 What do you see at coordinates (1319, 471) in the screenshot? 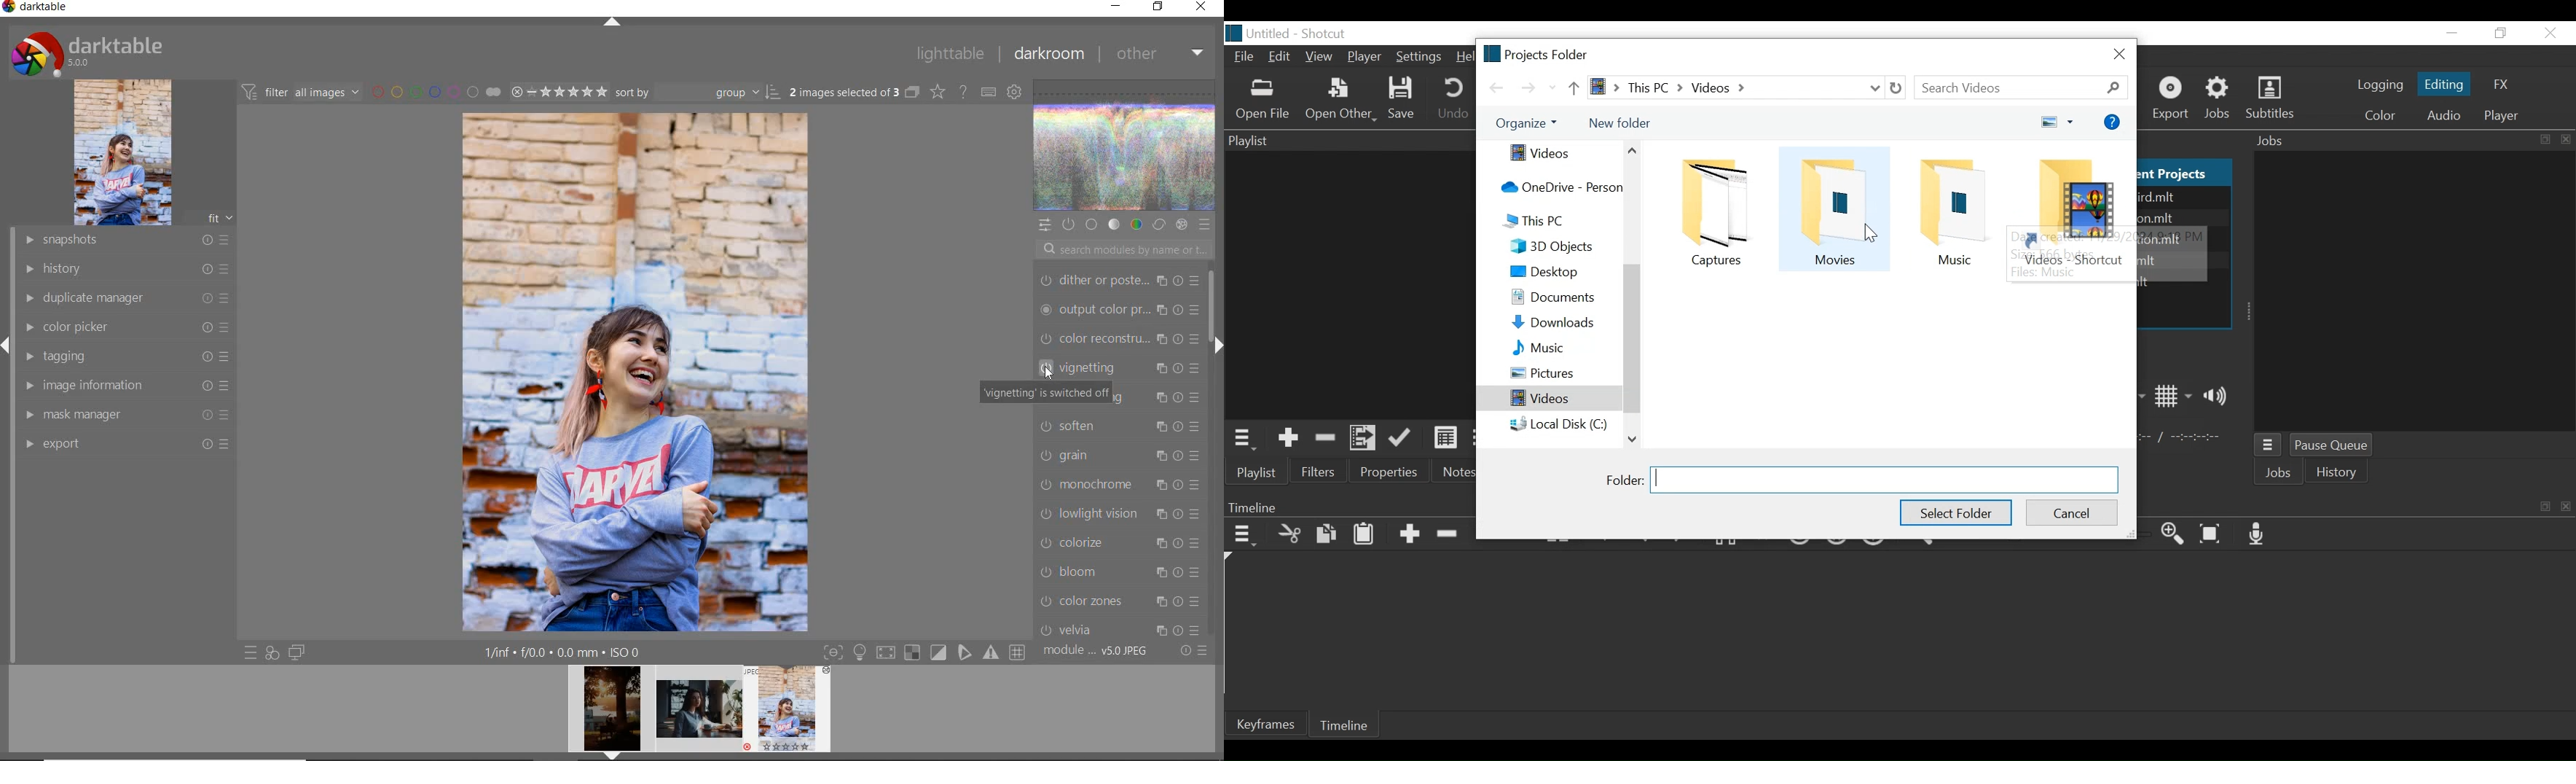
I see `Filters` at bounding box center [1319, 471].